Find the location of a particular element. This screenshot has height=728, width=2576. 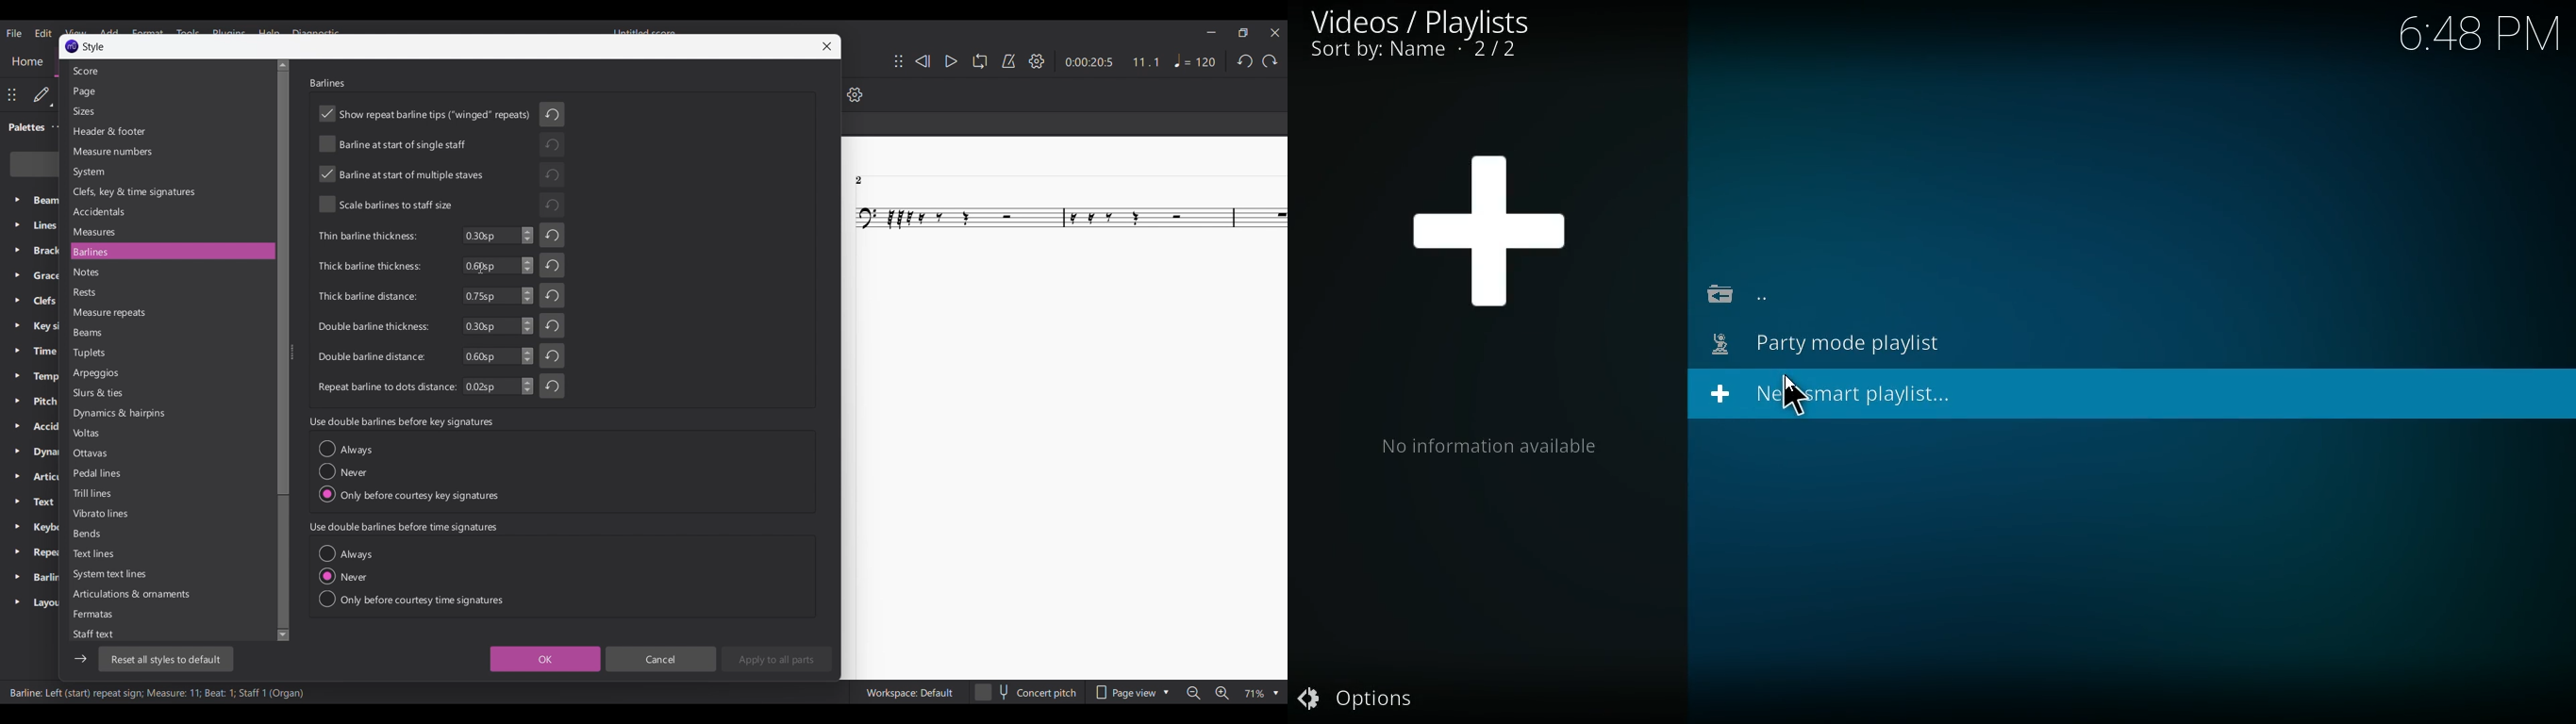

Toggle for concert pitch is located at coordinates (1026, 692).